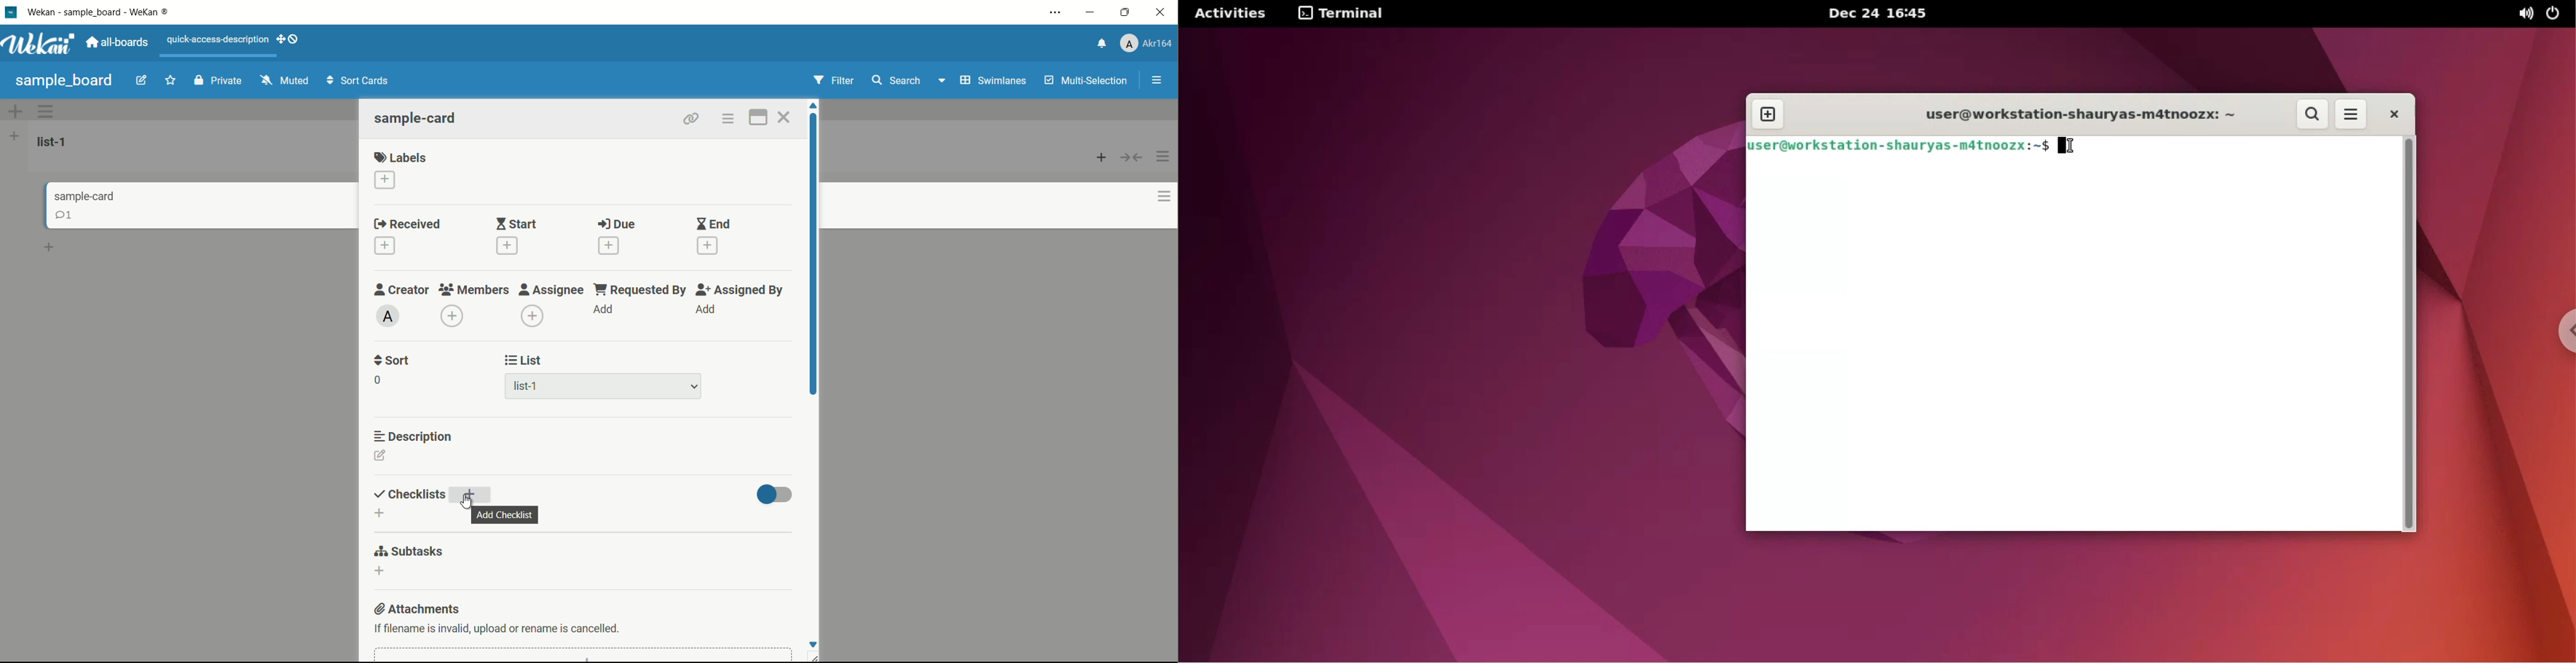 This screenshot has width=2576, height=672. I want to click on button, so click(1135, 157).